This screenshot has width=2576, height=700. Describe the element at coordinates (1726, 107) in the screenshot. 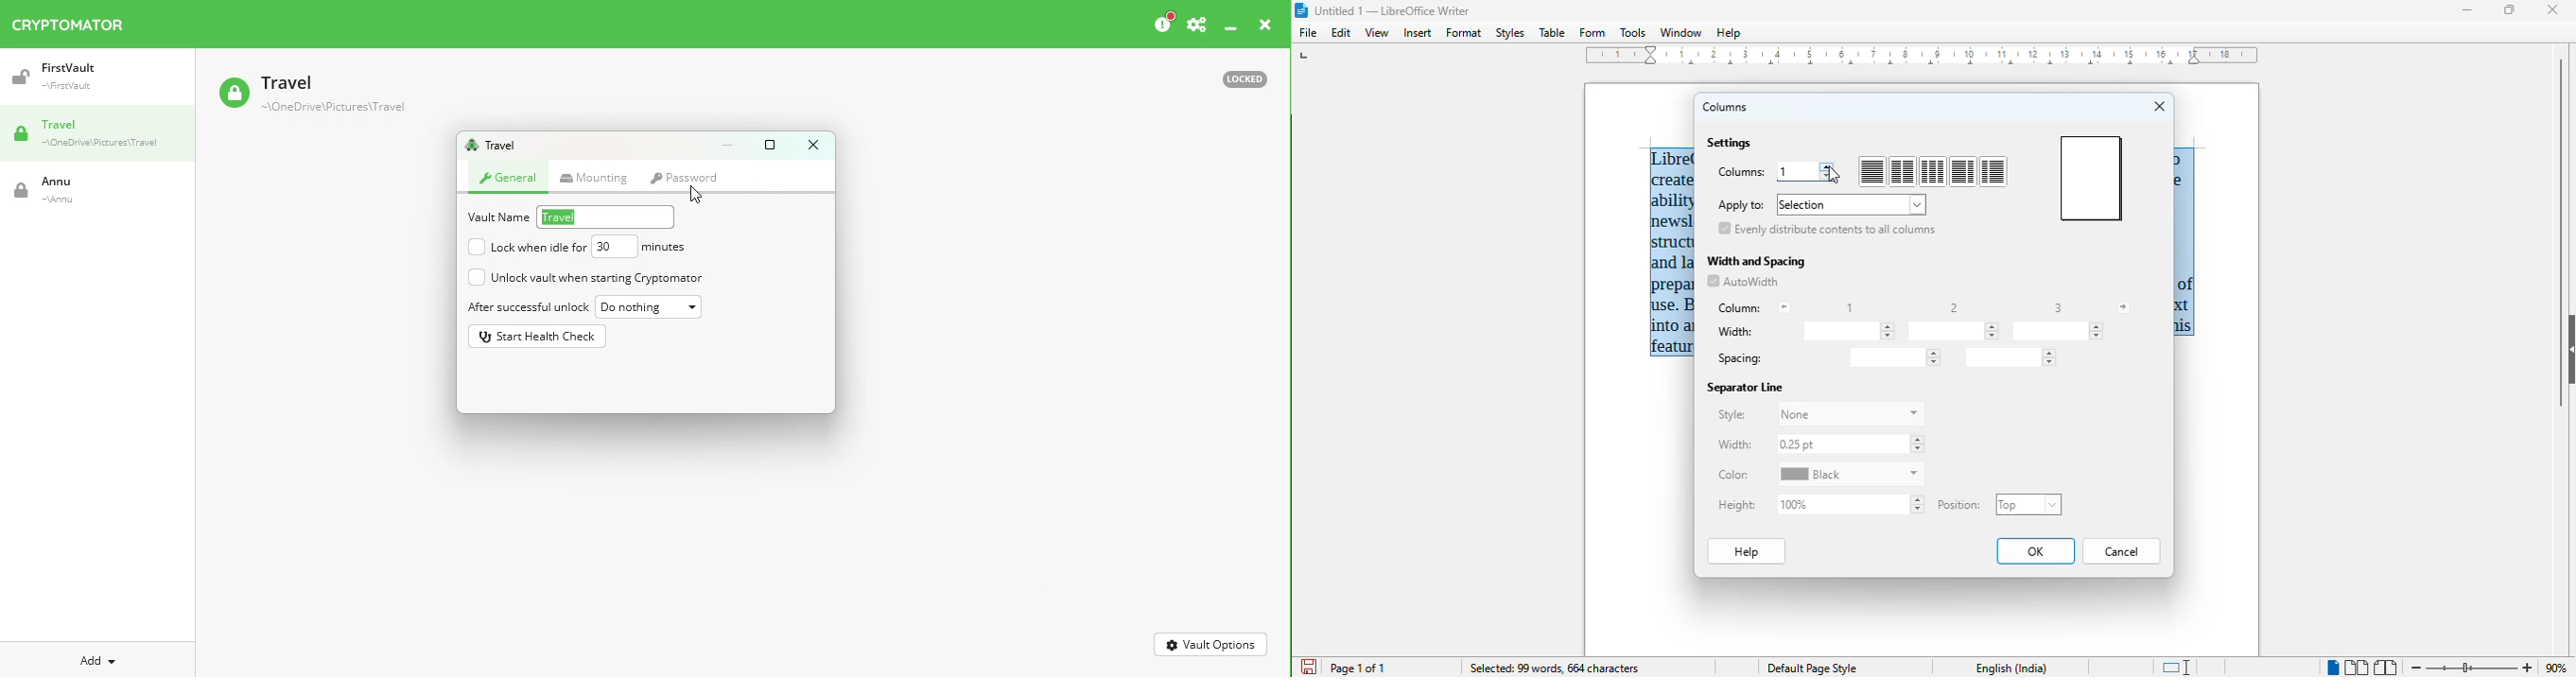

I see `columns` at that location.